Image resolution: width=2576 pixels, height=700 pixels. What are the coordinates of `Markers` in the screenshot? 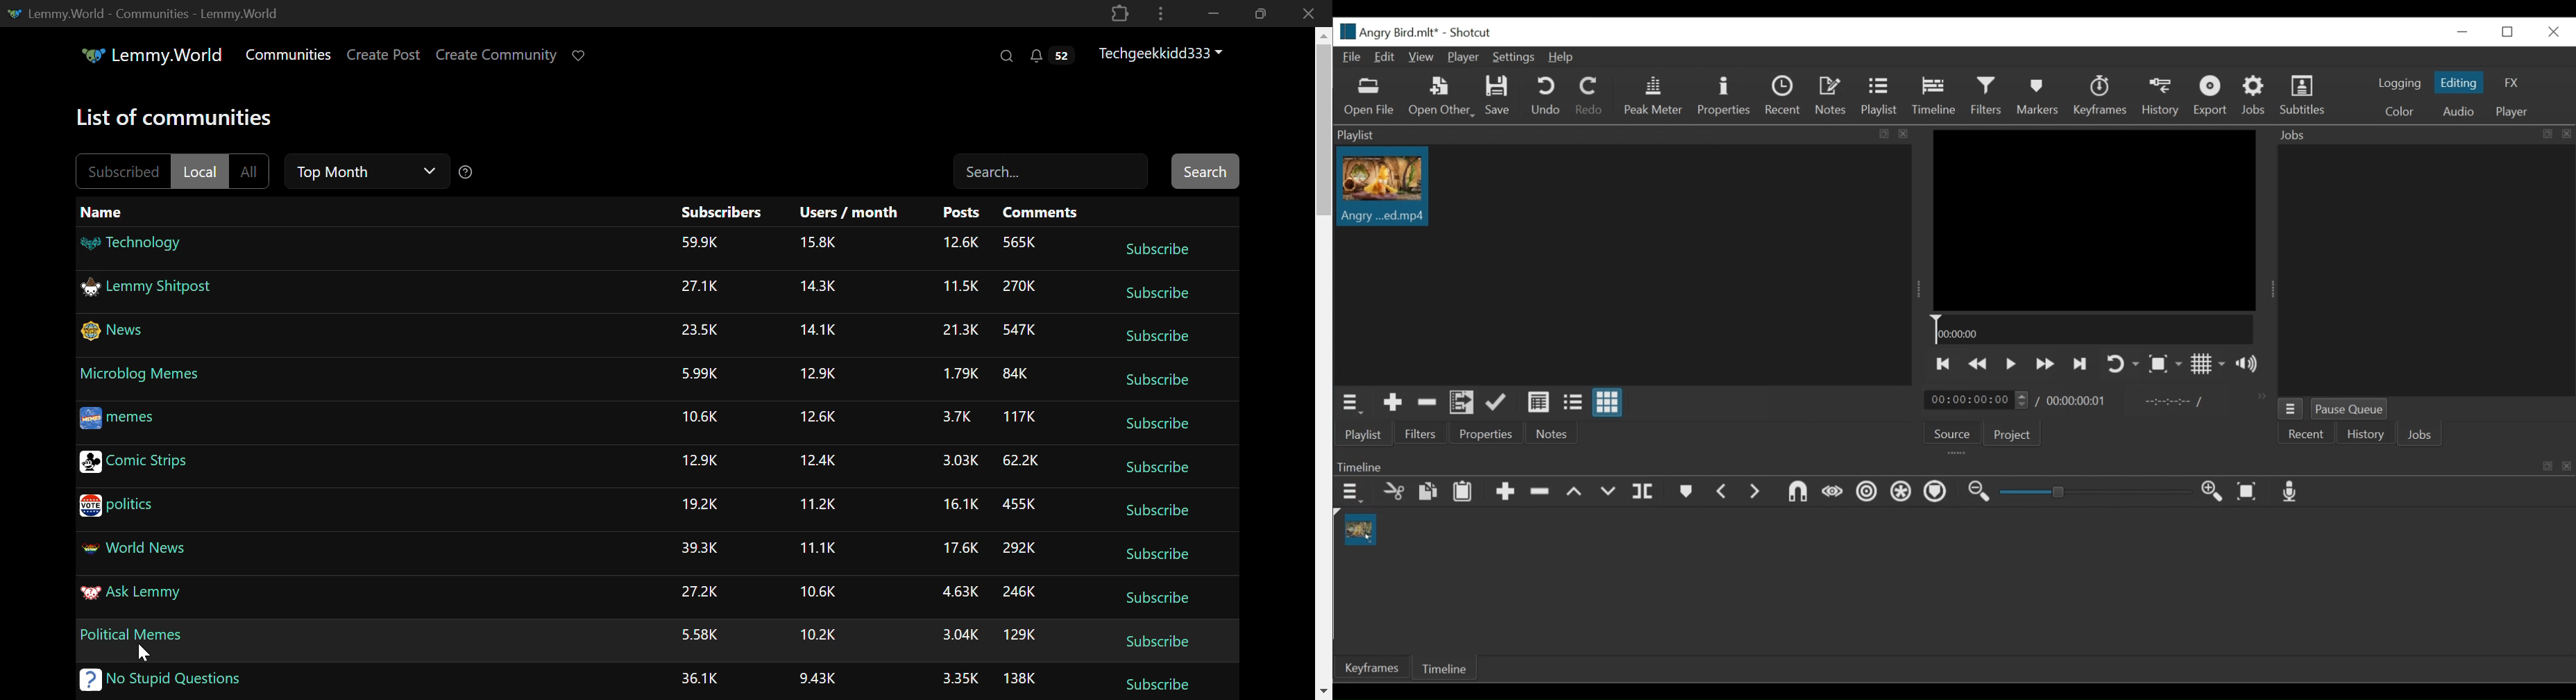 It's located at (2038, 95).